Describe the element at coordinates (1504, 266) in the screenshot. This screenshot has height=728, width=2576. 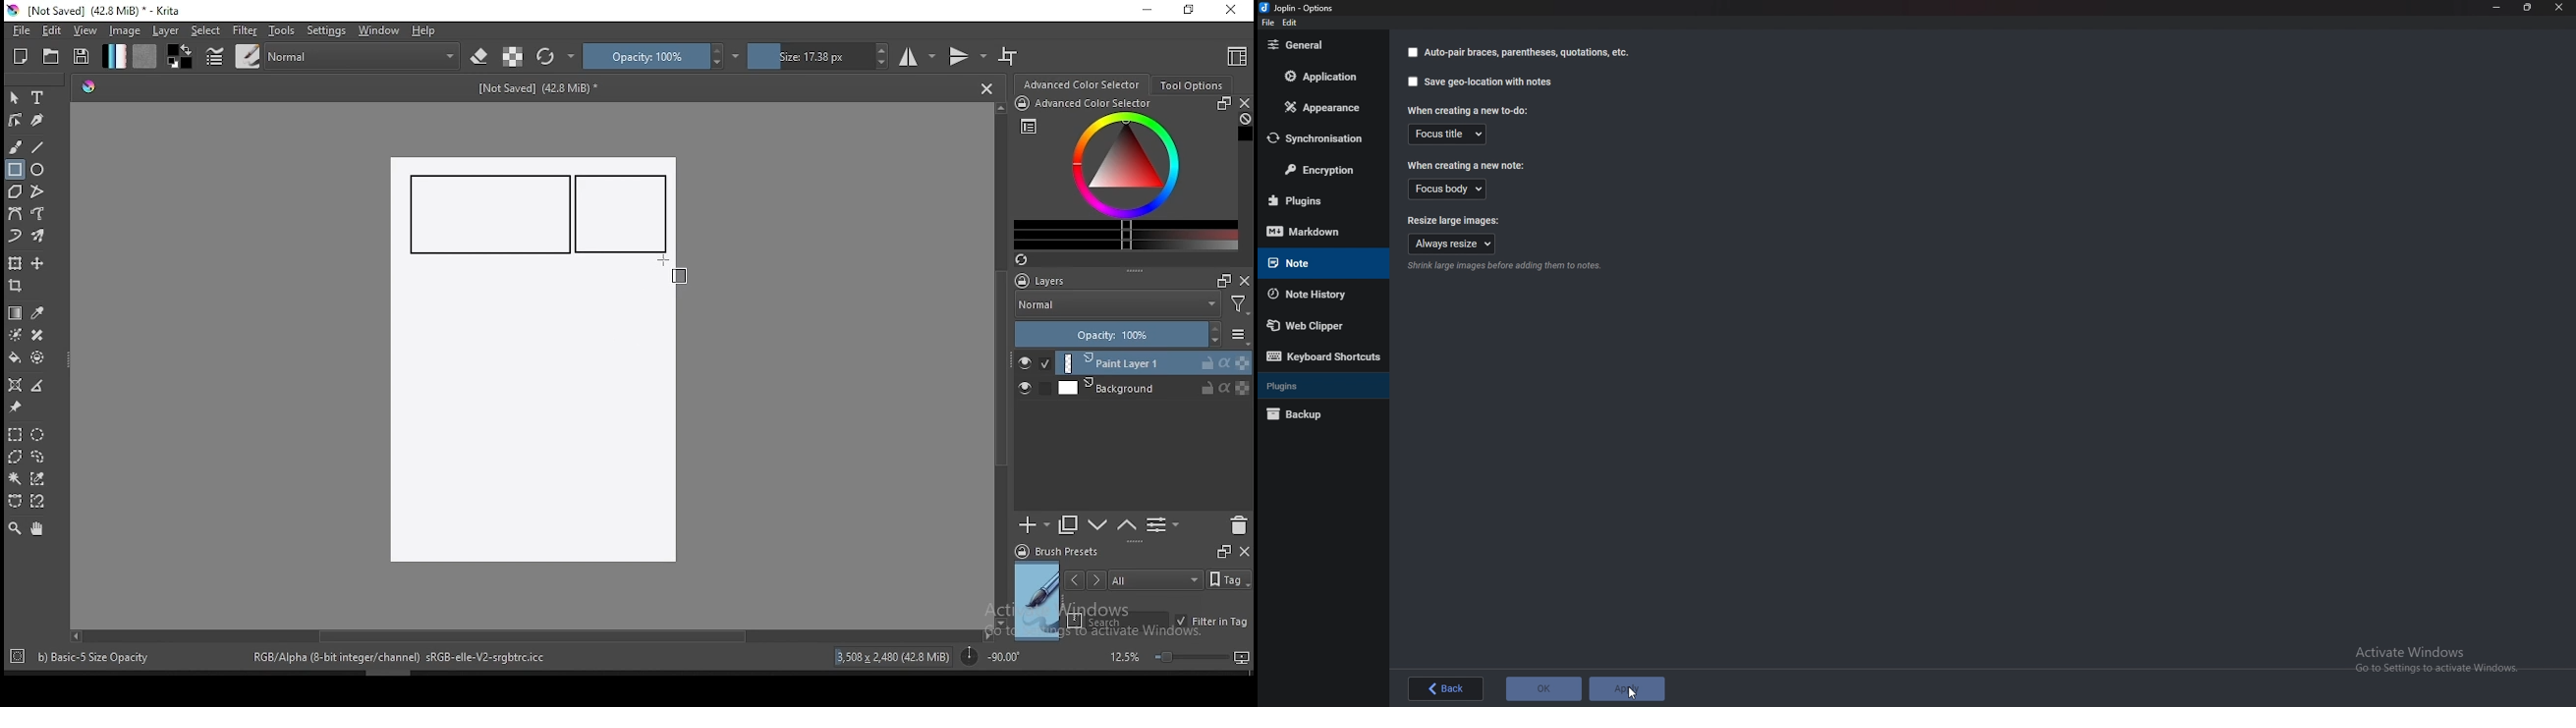
I see `Shrink large image before adding them to notes` at that location.